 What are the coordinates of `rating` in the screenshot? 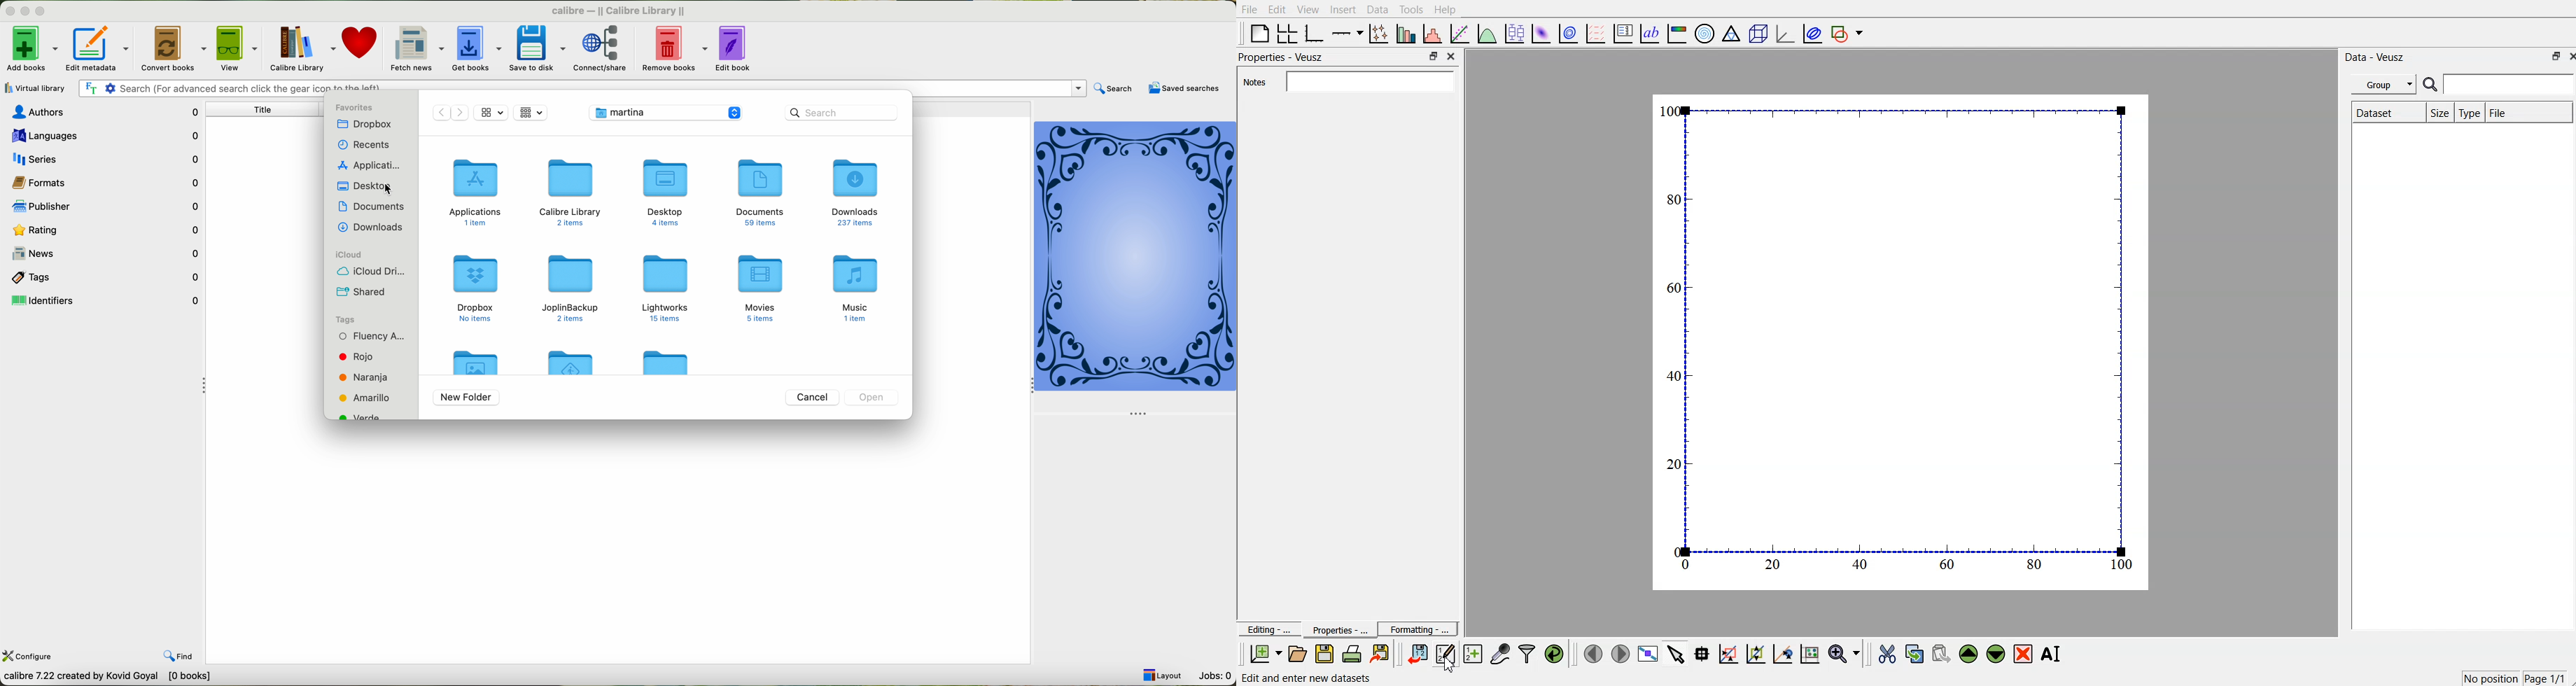 It's located at (103, 229).